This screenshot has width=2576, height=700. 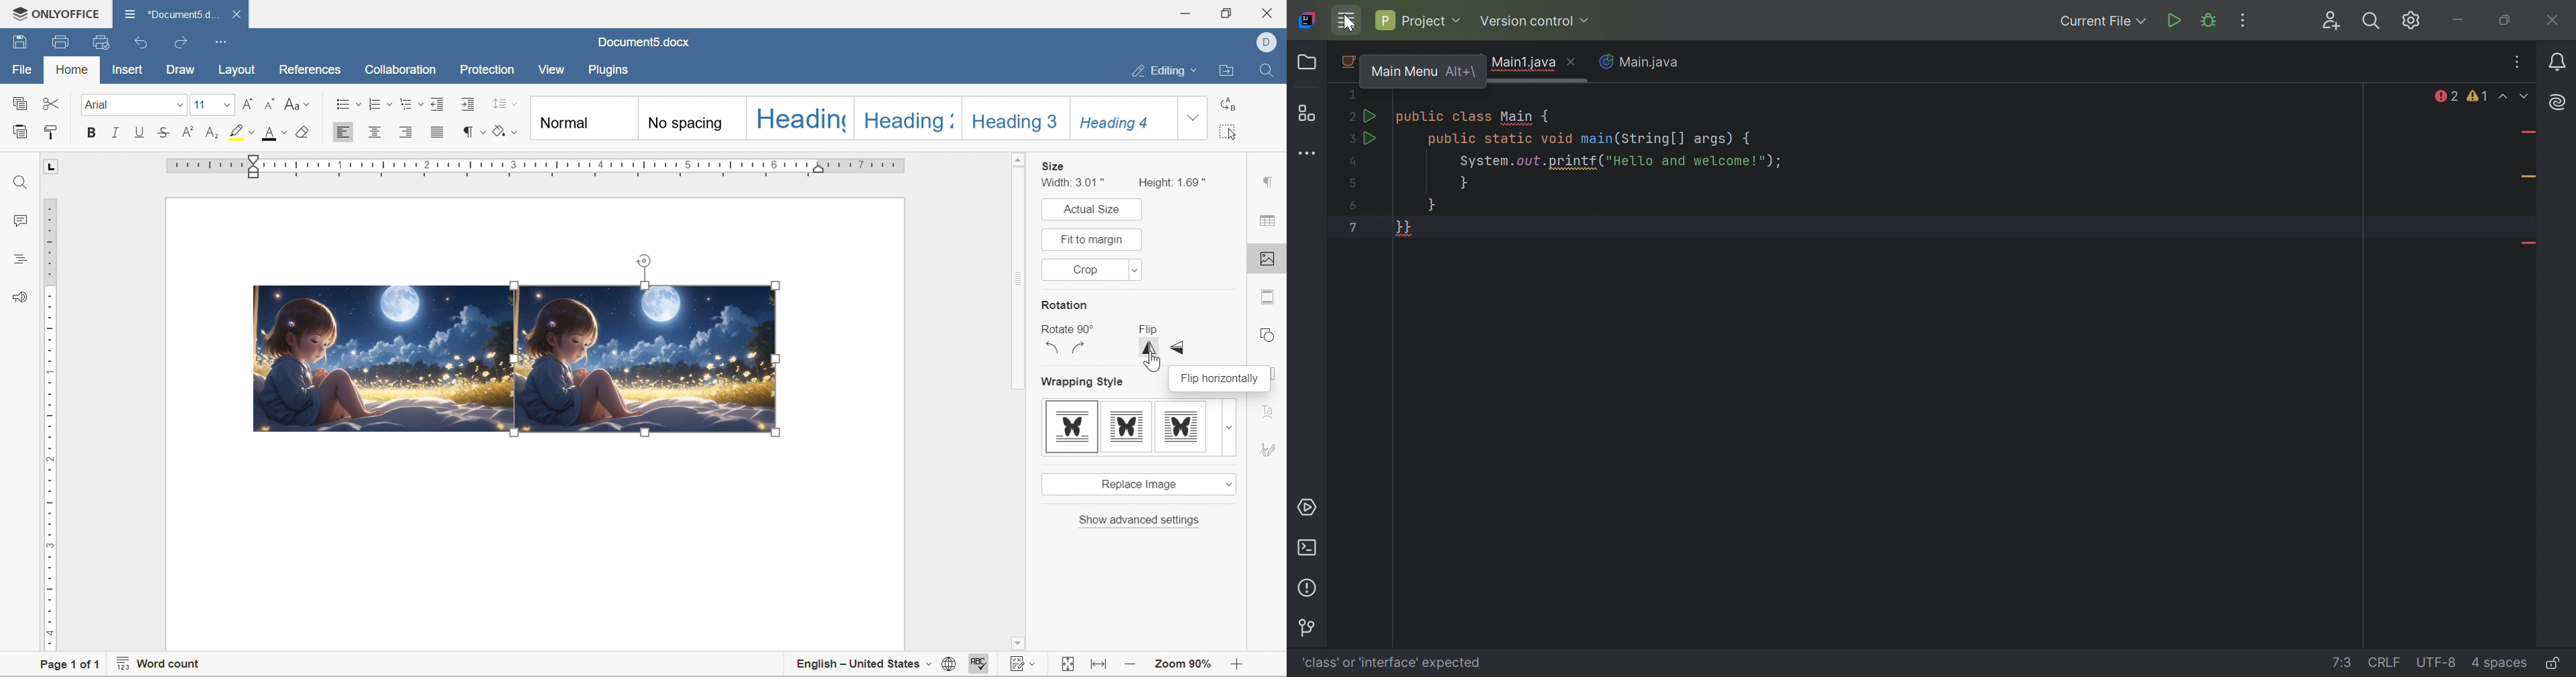 What do you see at coordinates (1432, 206) in the screenshot?
I see `}` at bounding box center [1432, 206].